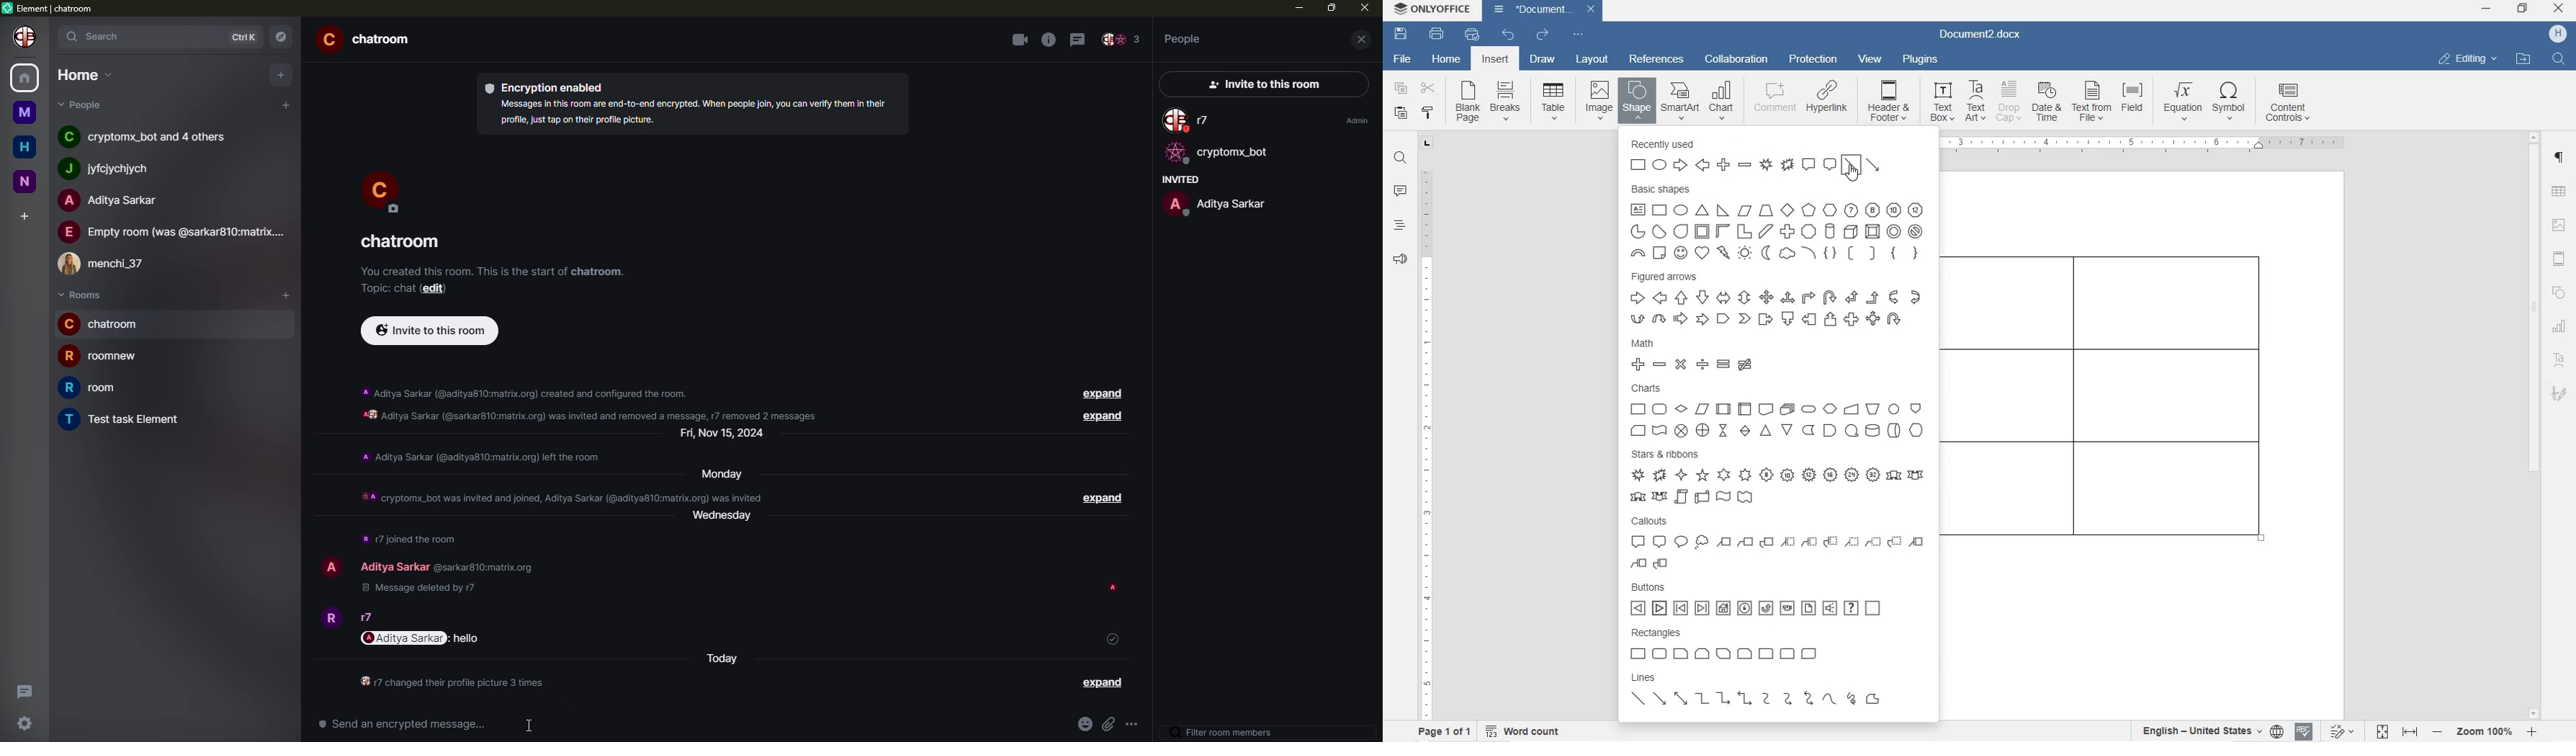  Describe the element at coordinates (1428, 145) in the screenshot. I see `tab` at that location.